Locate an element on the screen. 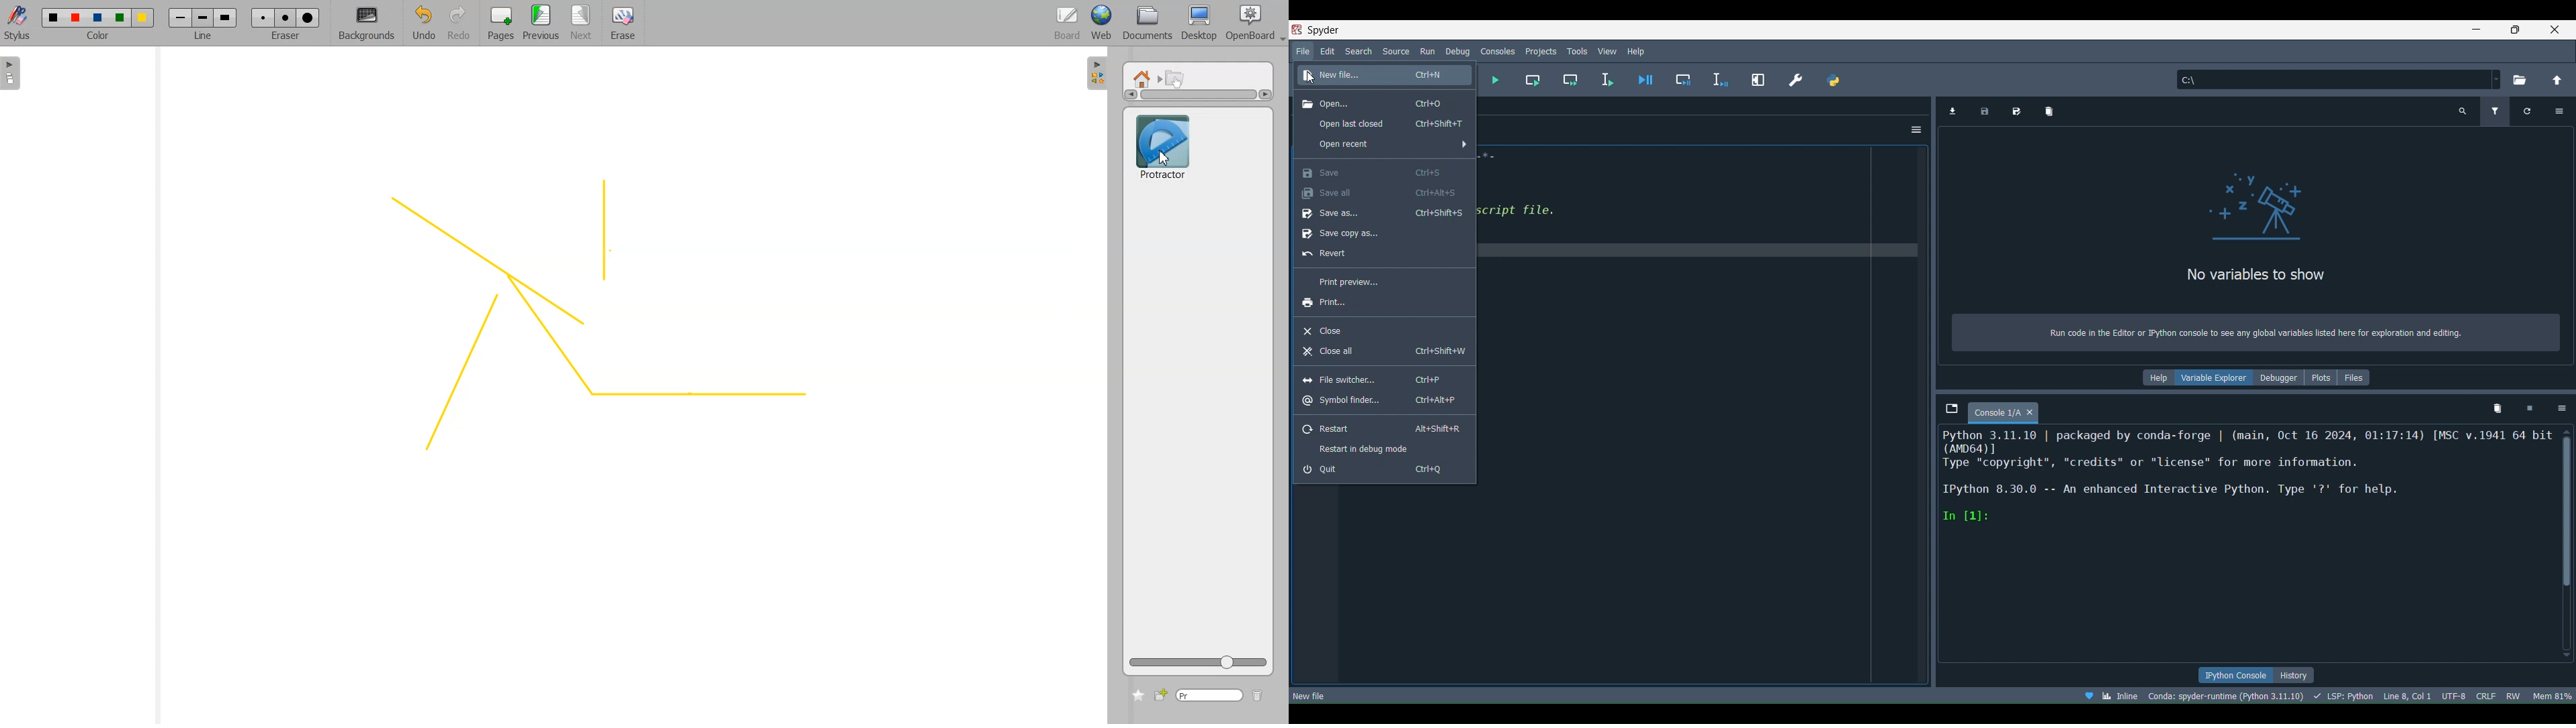 The width and height of the screenshot is (2576, 728). line is located at coordinates (206, 38).